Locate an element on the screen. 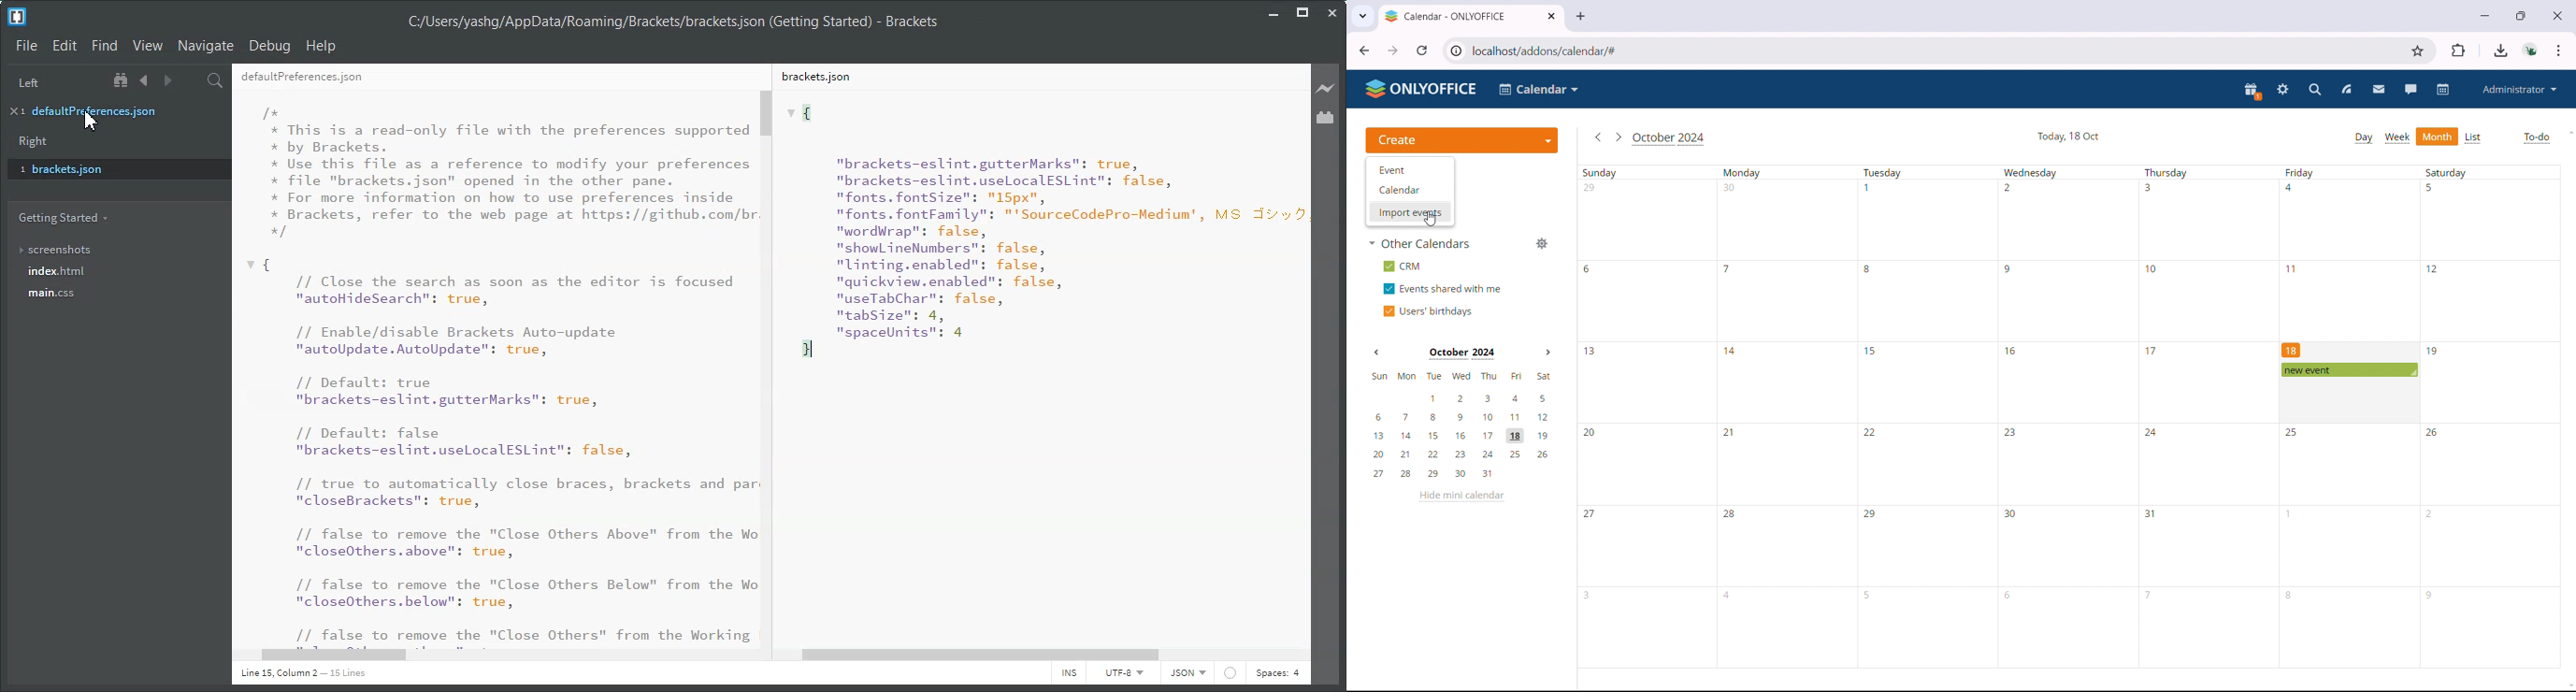 This screenshot has width=2576, height=700. users' birthdays is located at coordinates (1429, 311).